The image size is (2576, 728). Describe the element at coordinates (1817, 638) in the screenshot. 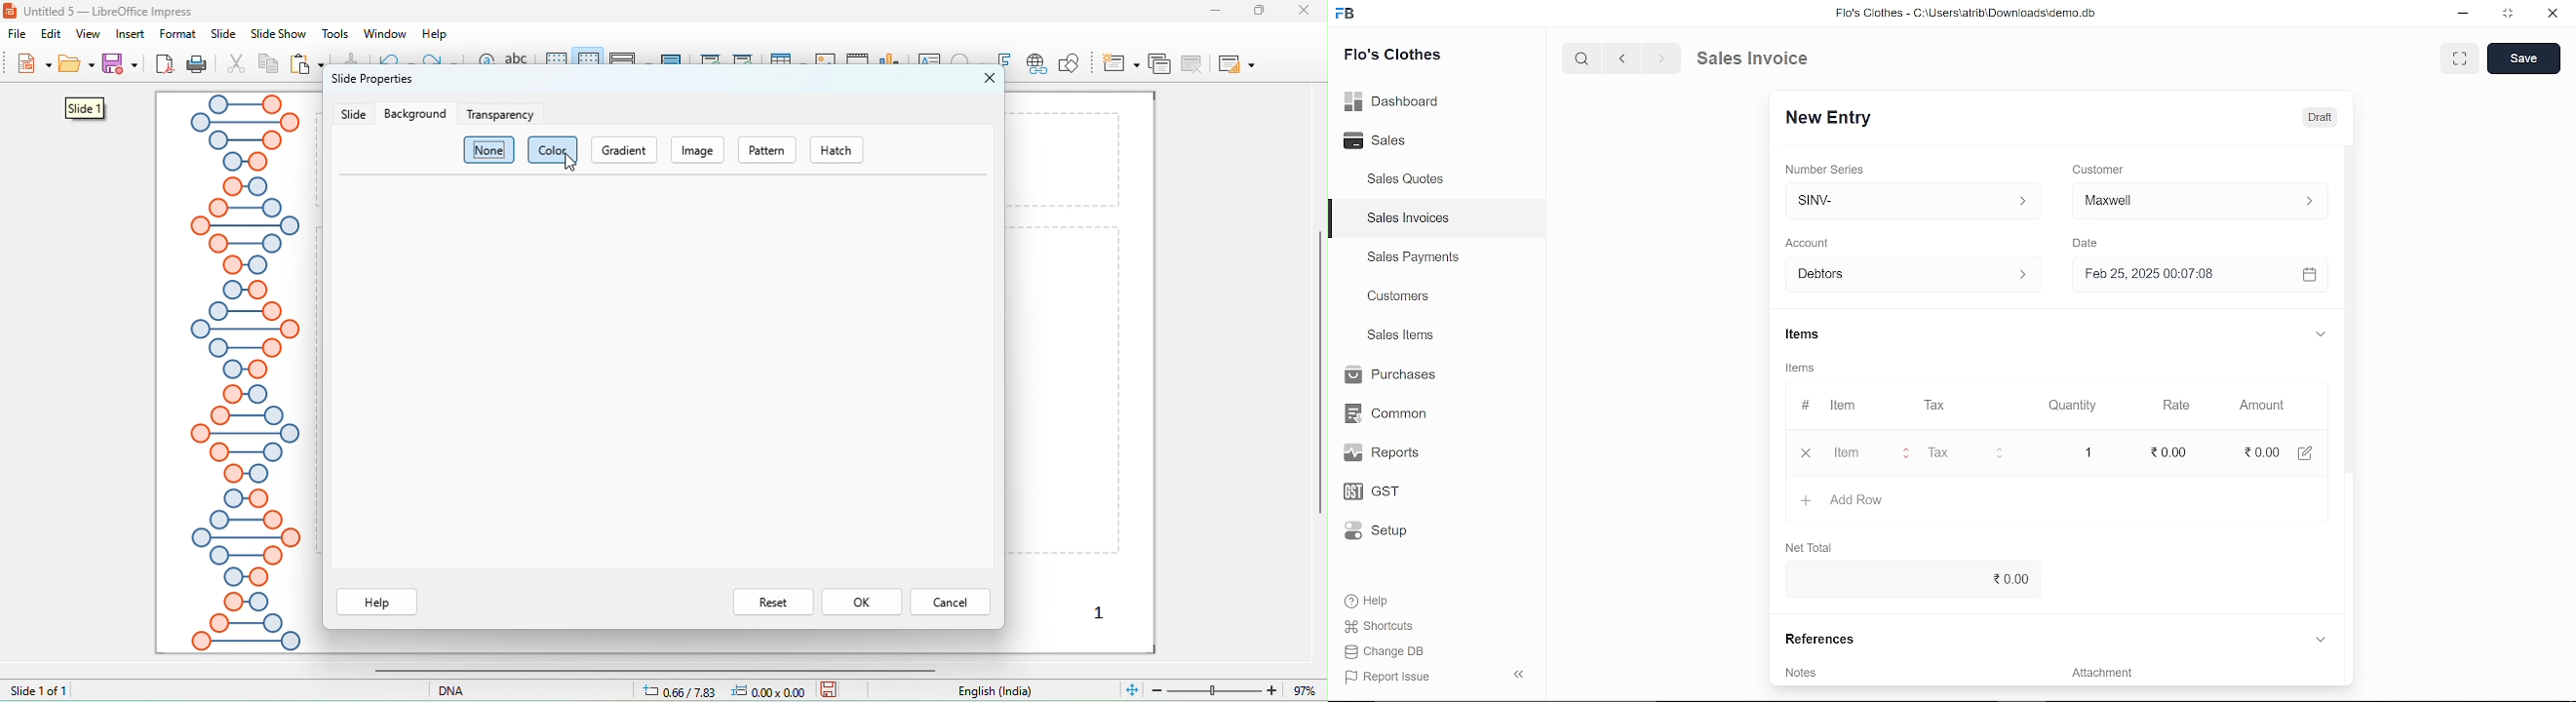

I see `References.` at that location.